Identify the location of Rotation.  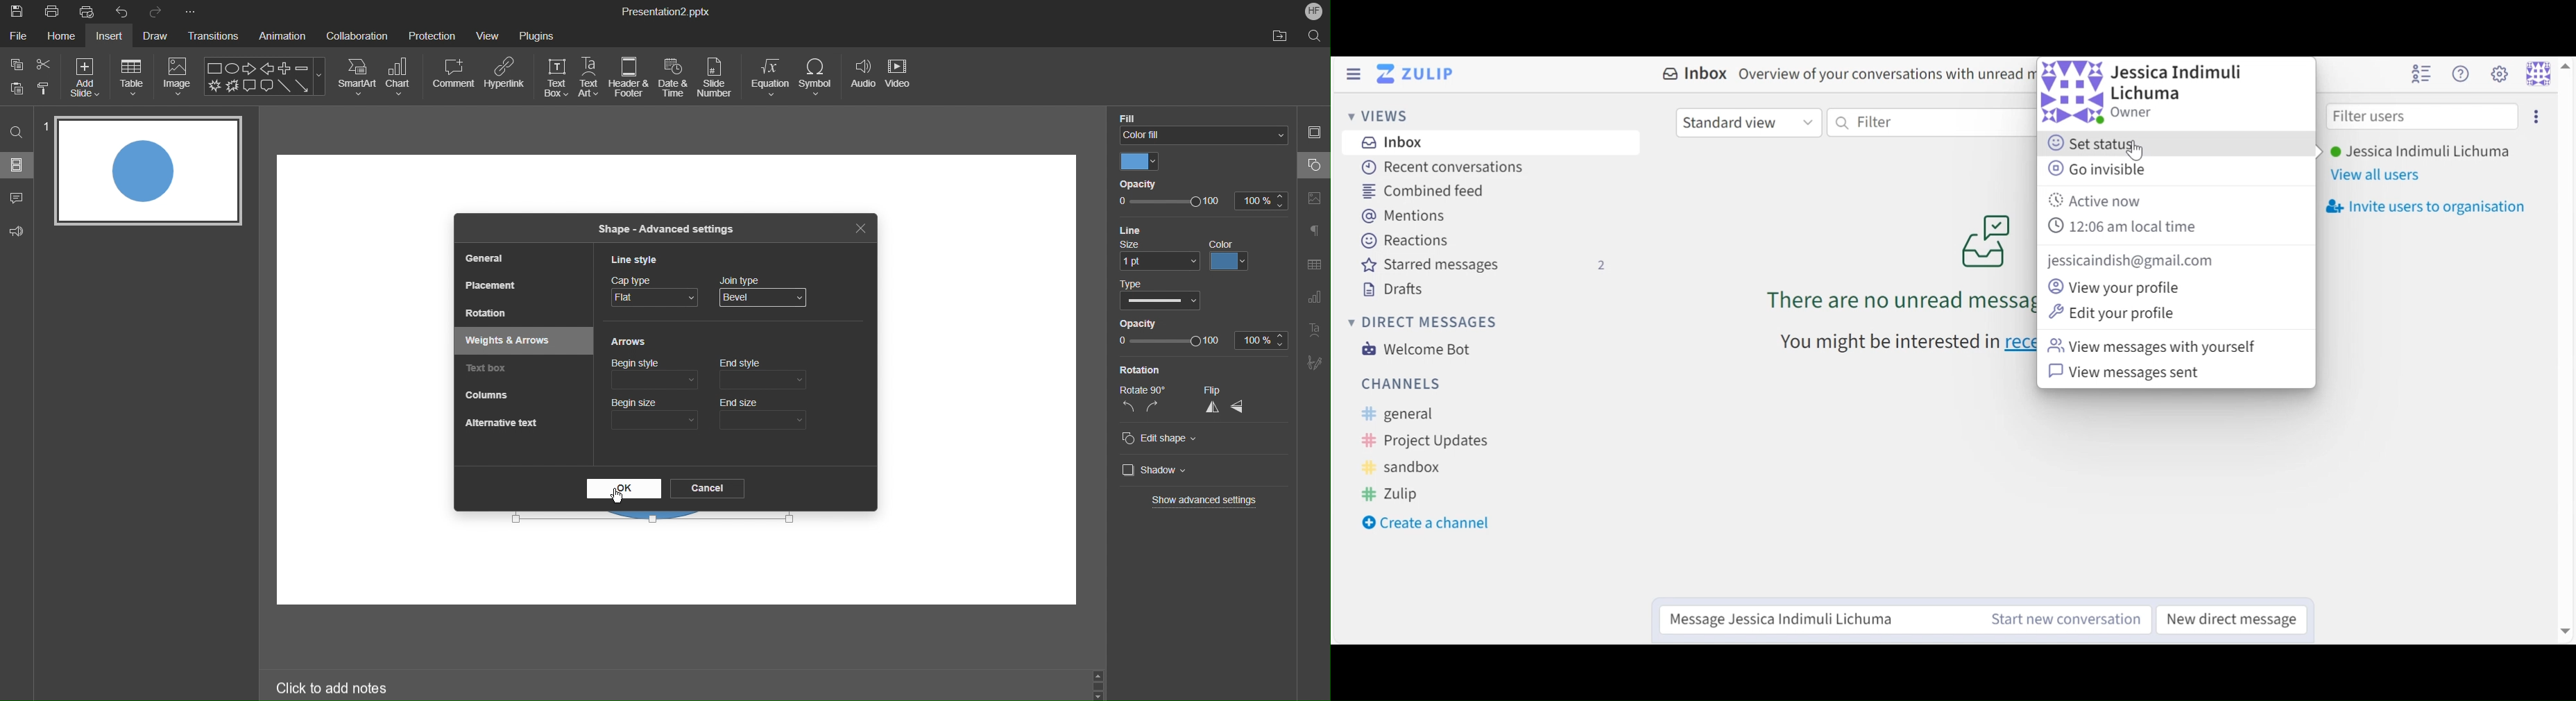
(1139, 369).